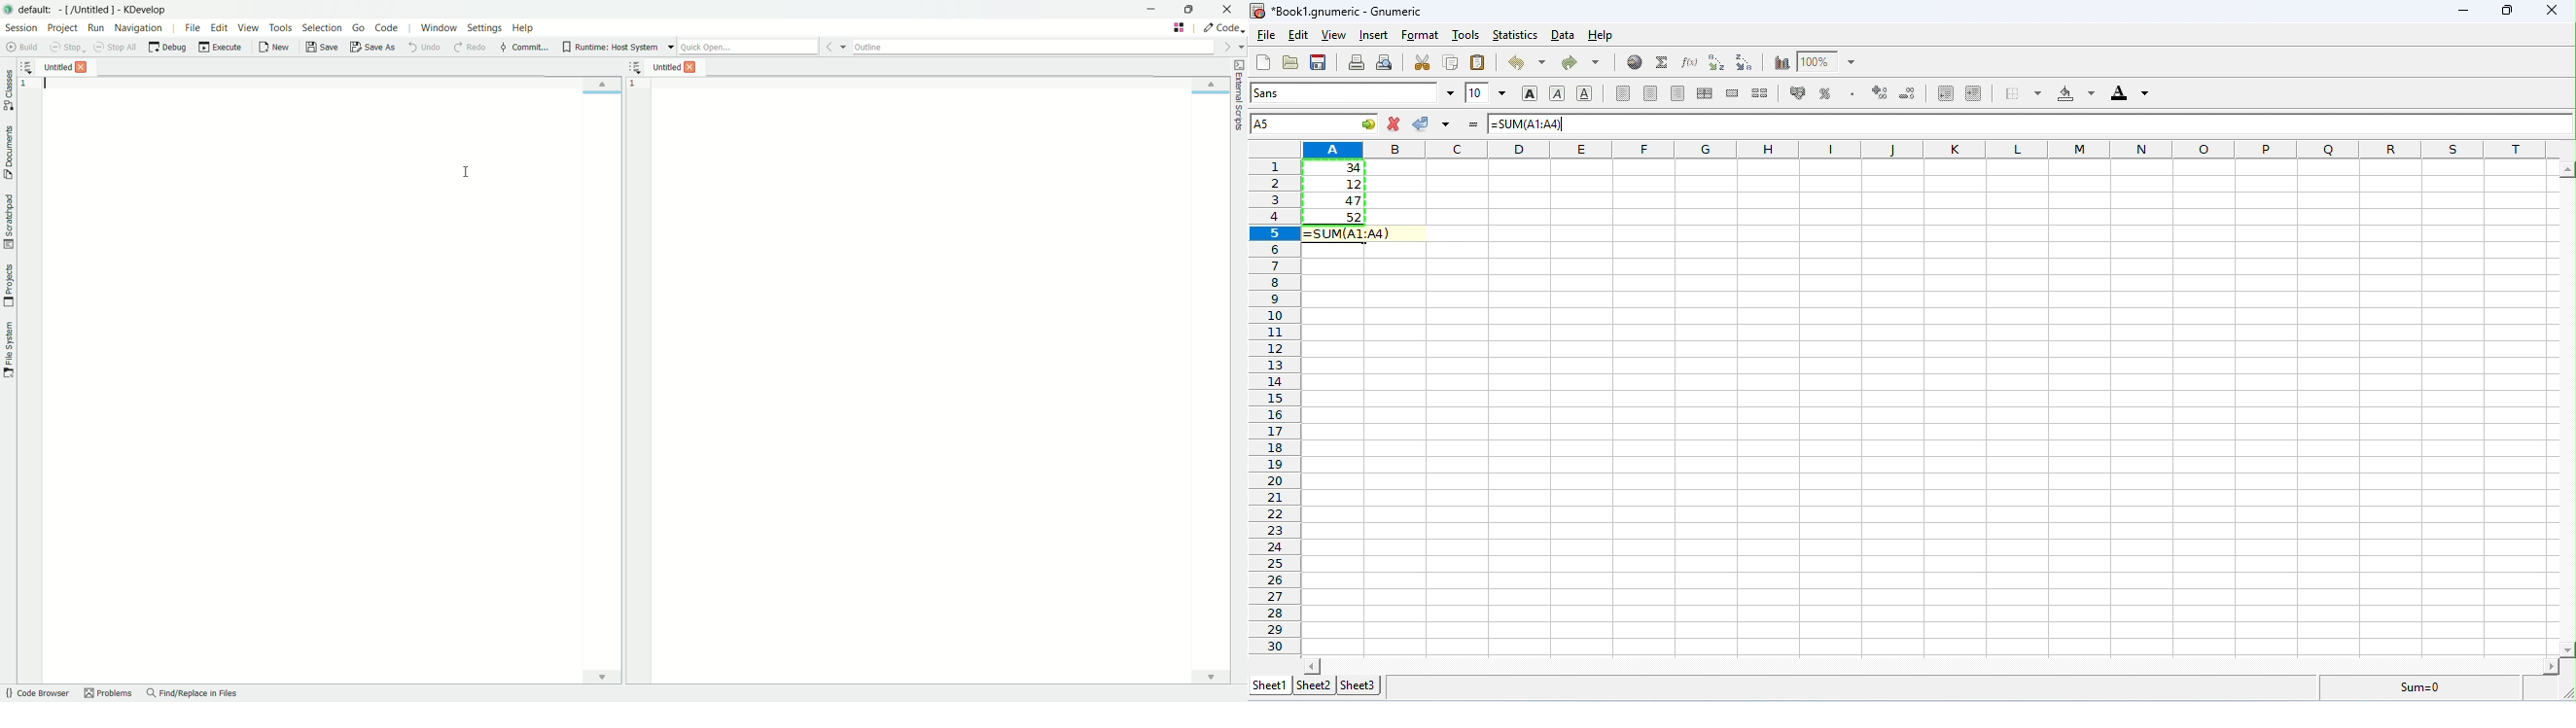  I want to click on decrease decimal, so click(1880, 92).